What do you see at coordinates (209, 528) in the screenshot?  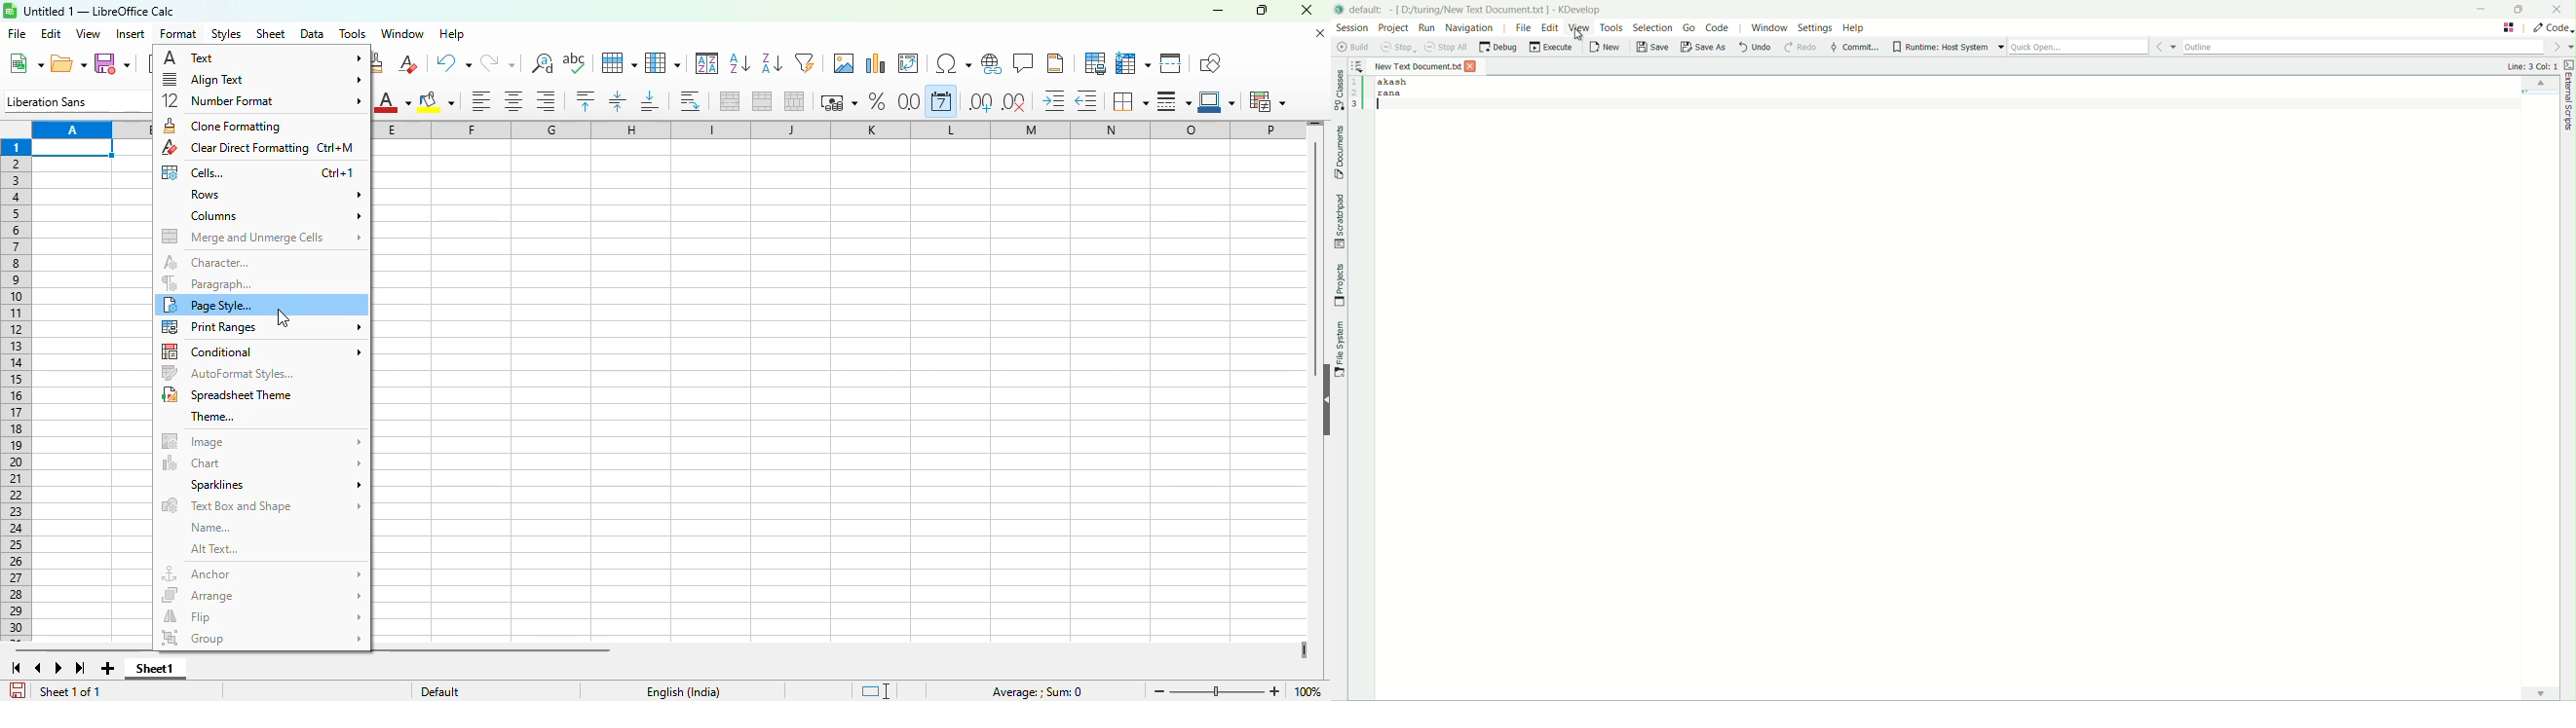 I see `name` at bounding box center [209, 528].